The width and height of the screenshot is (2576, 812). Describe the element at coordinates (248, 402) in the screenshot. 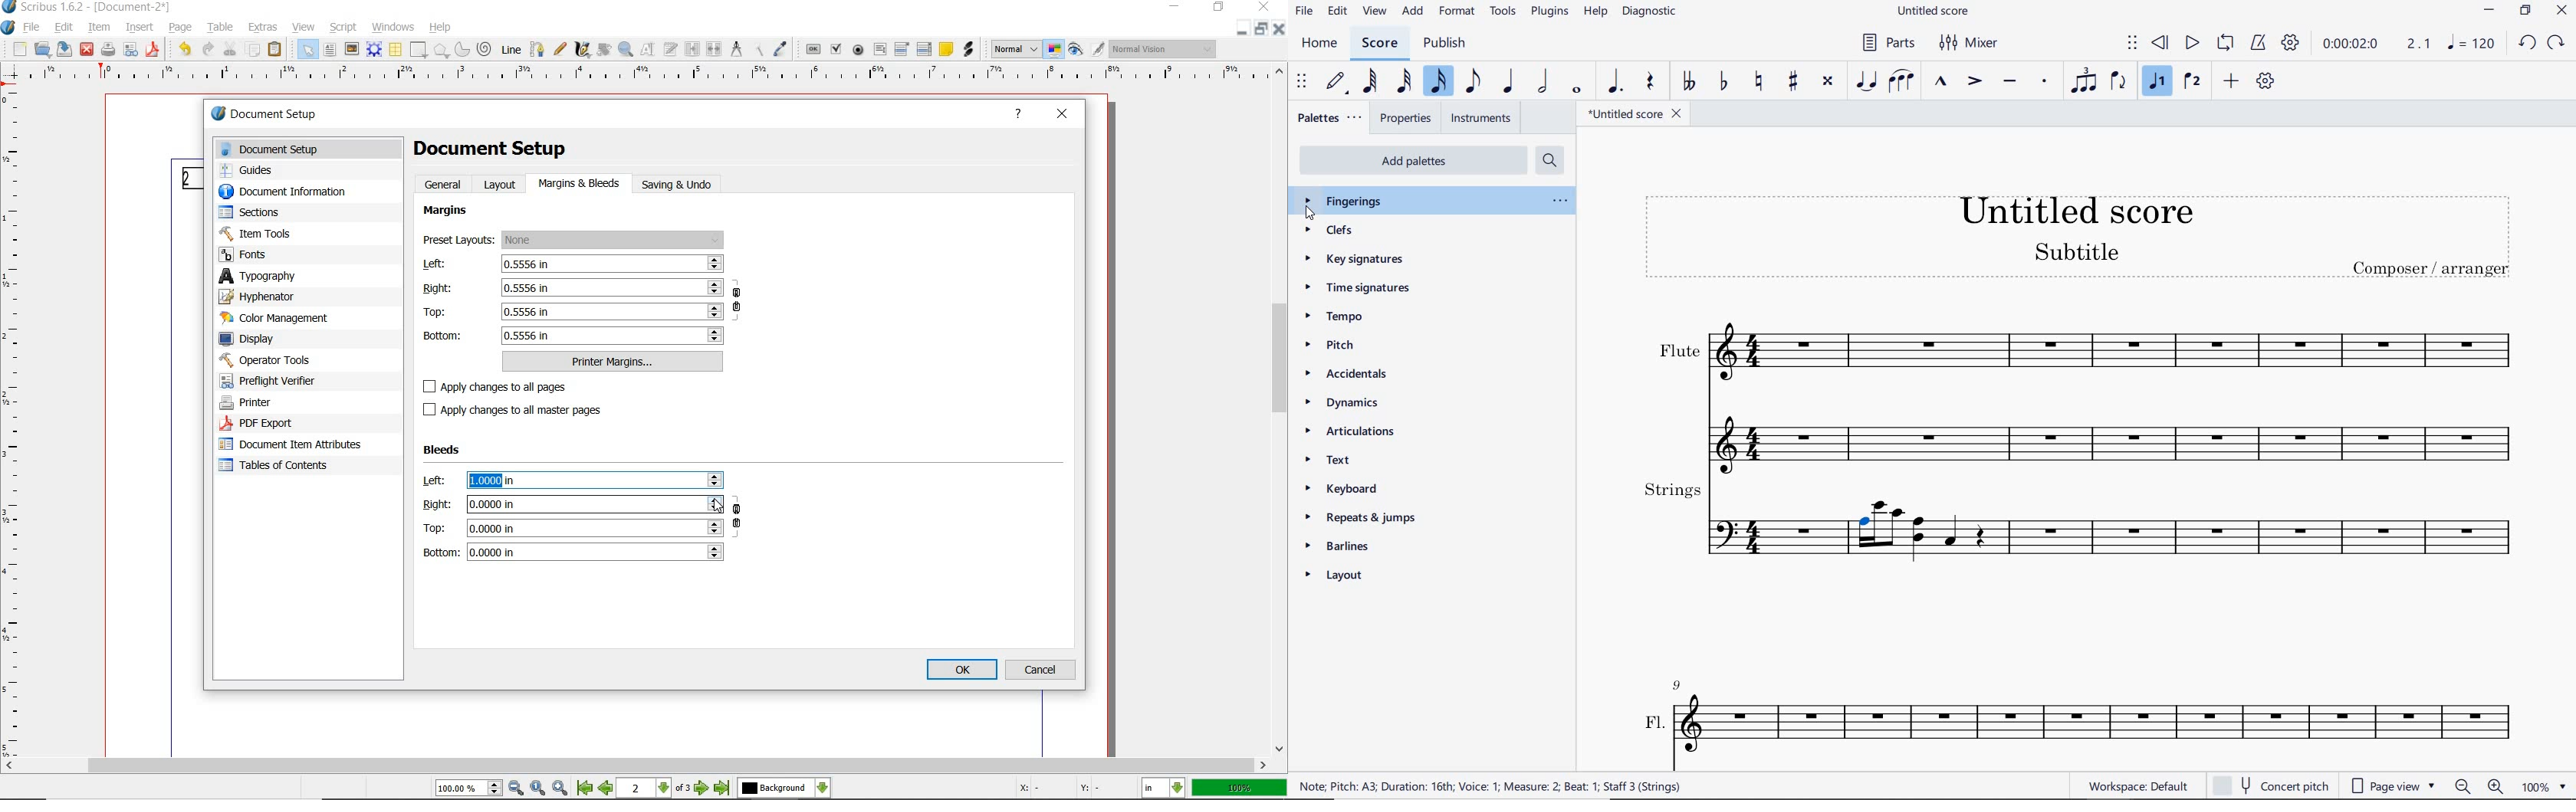

I see `printer` at that location.